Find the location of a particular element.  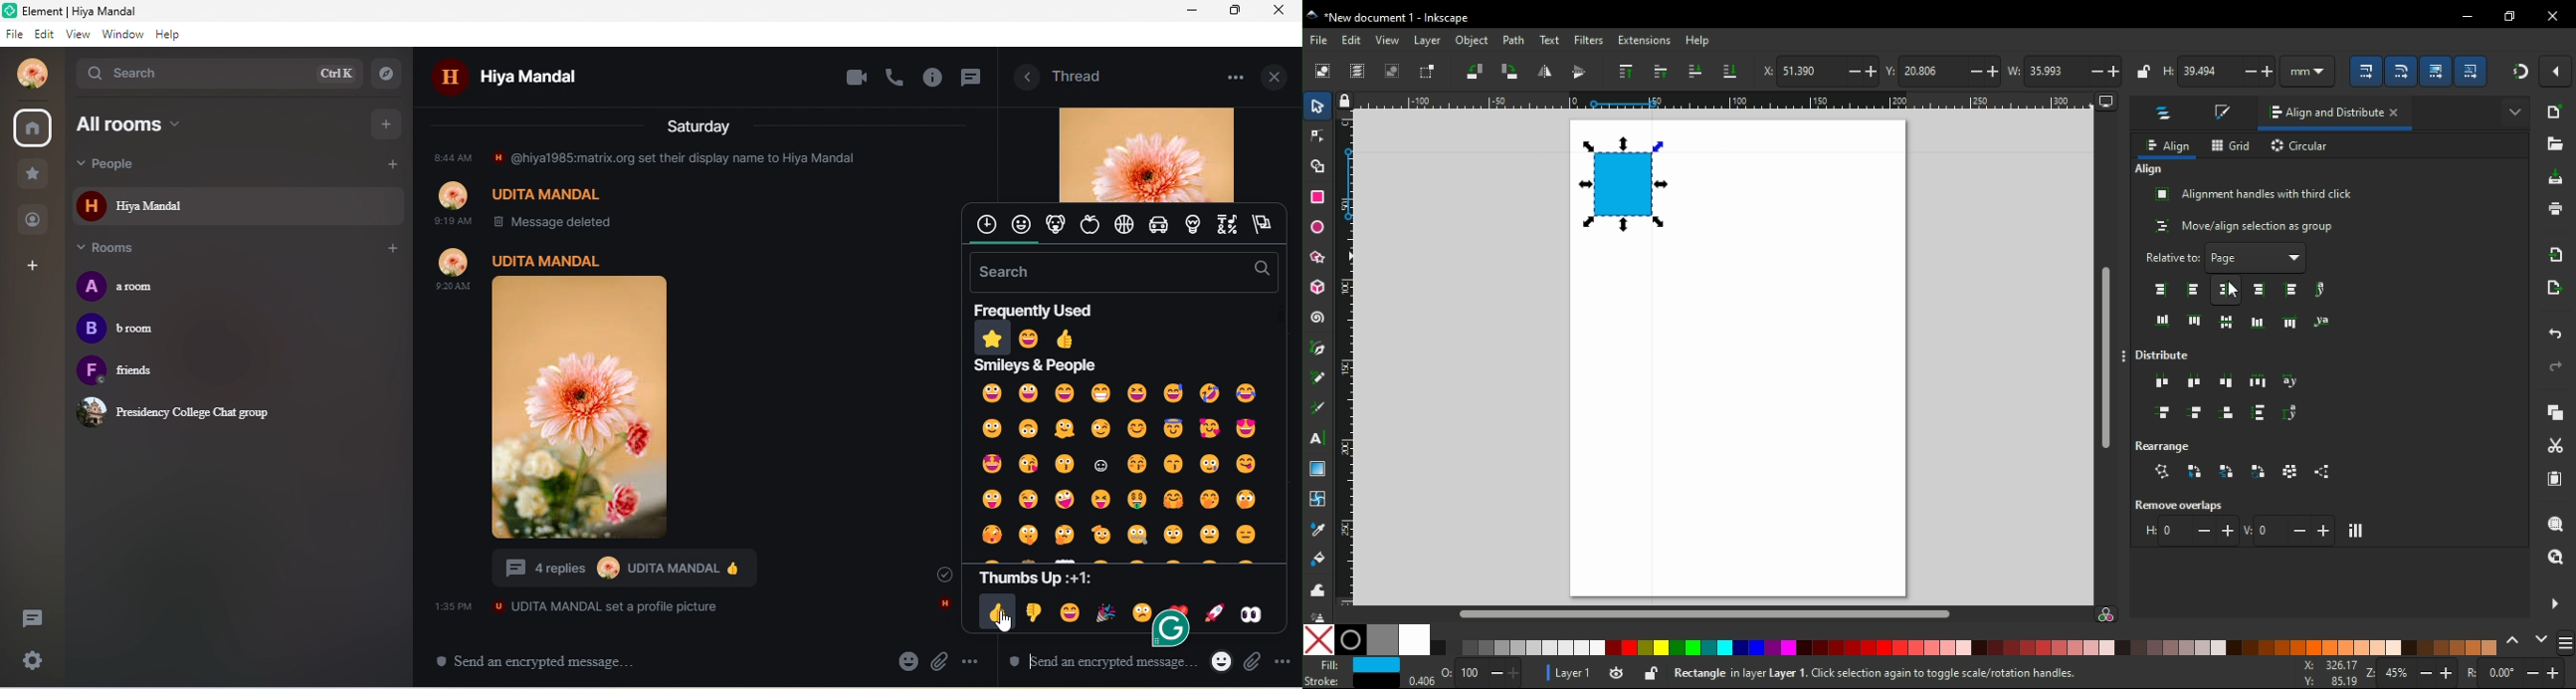

zoom drawing is located at coordinates (2556, 557).